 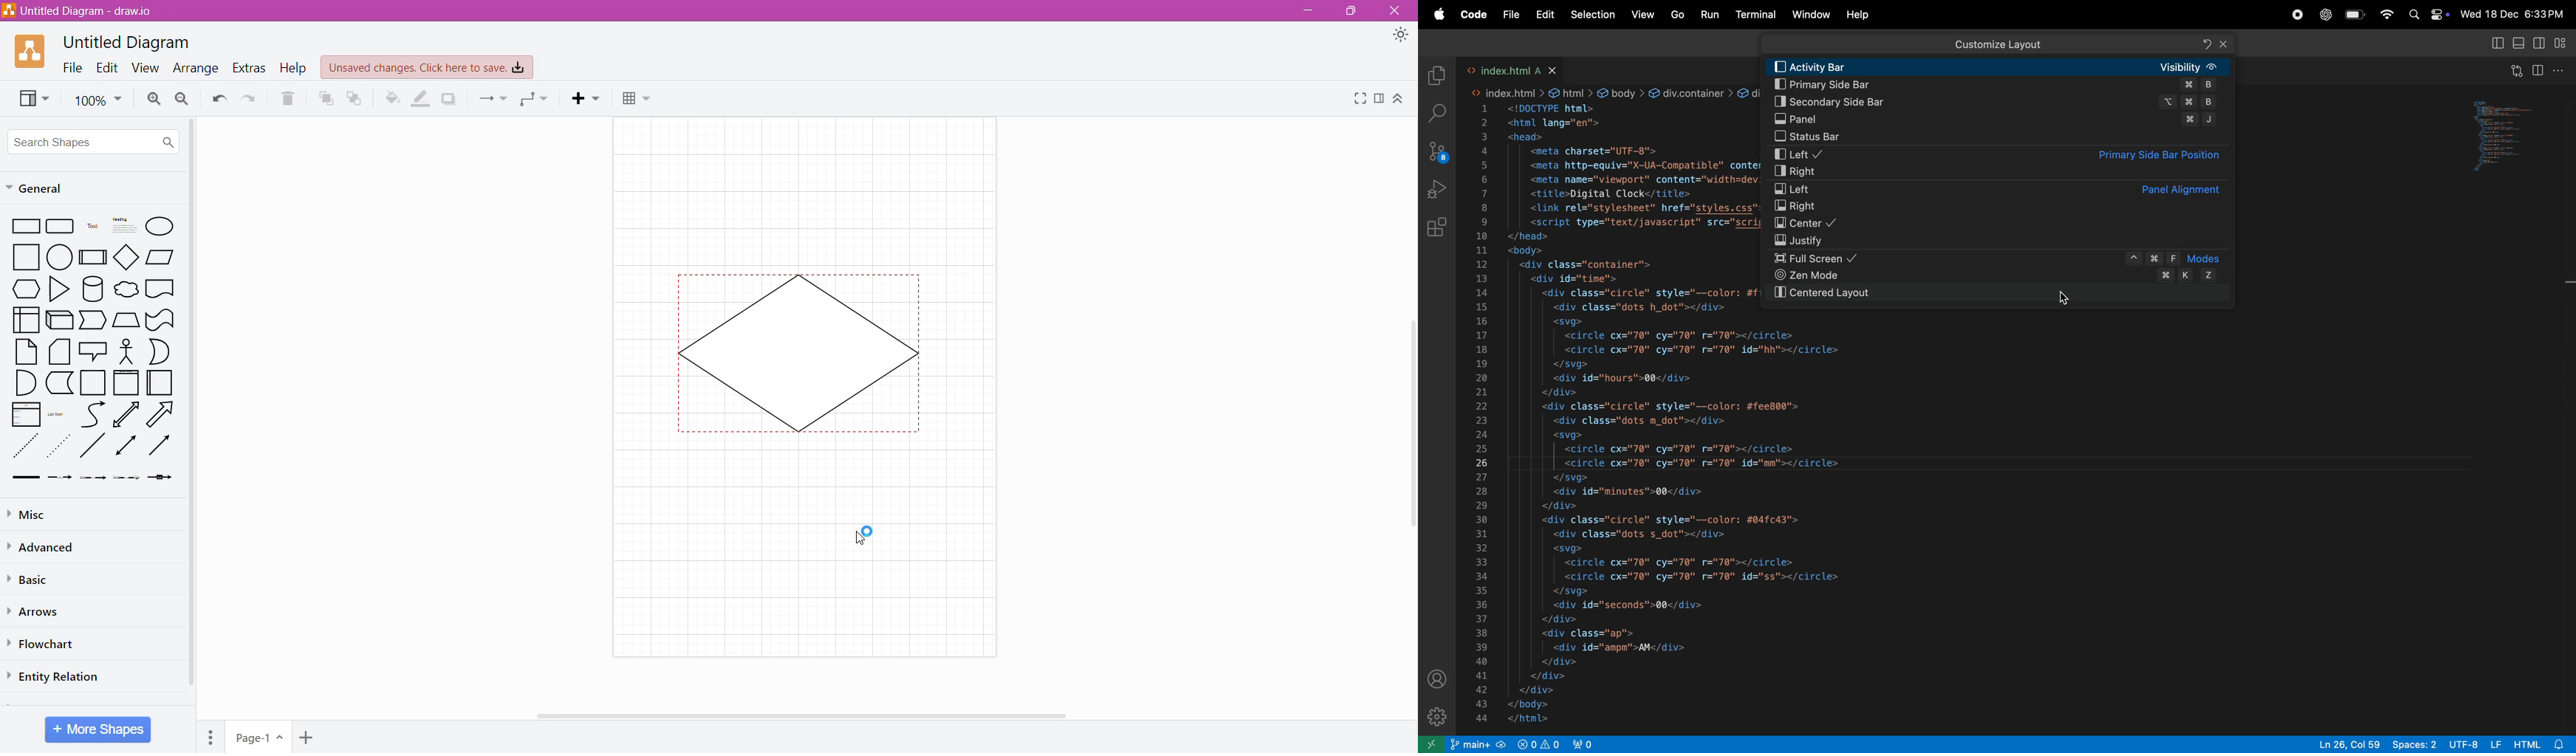 What do you see at coordinates (1641, 14) in the screenshot?
I see `view` at bounding box center [1641, 14].